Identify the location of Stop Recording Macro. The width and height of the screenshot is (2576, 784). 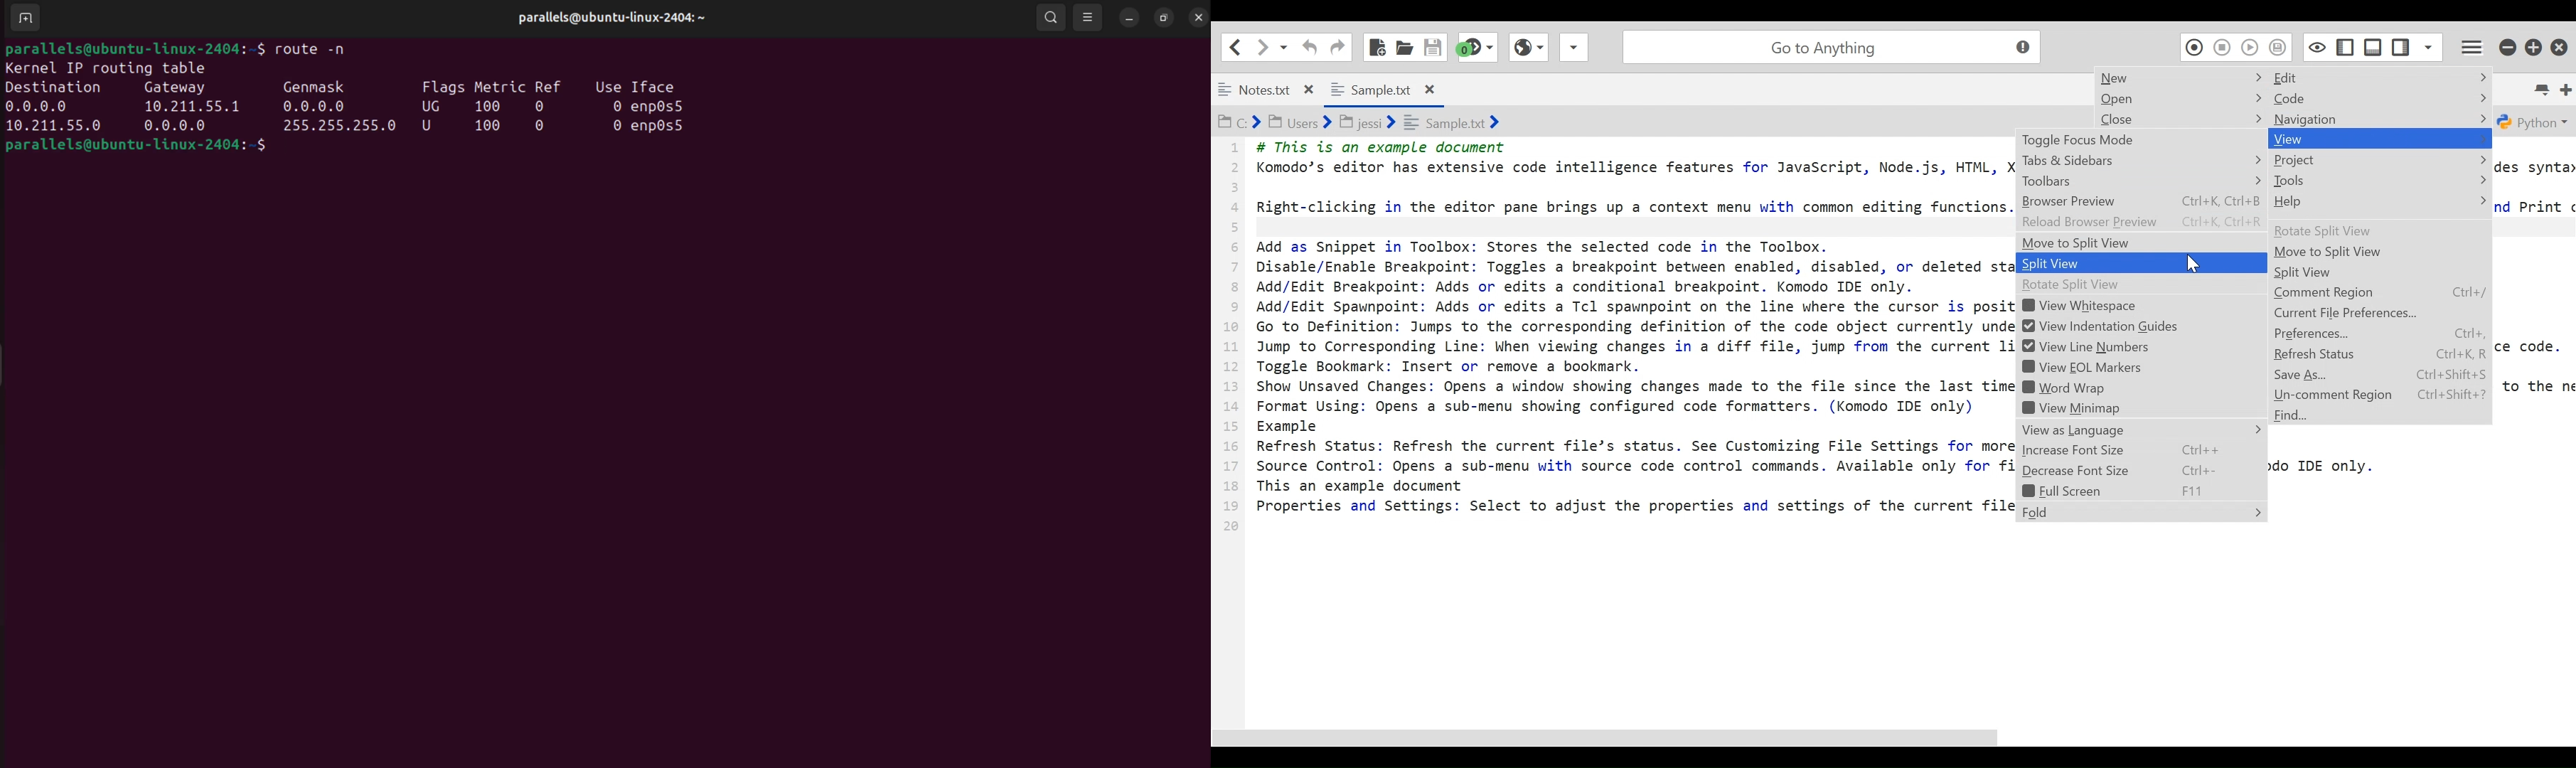
(2221, 47).